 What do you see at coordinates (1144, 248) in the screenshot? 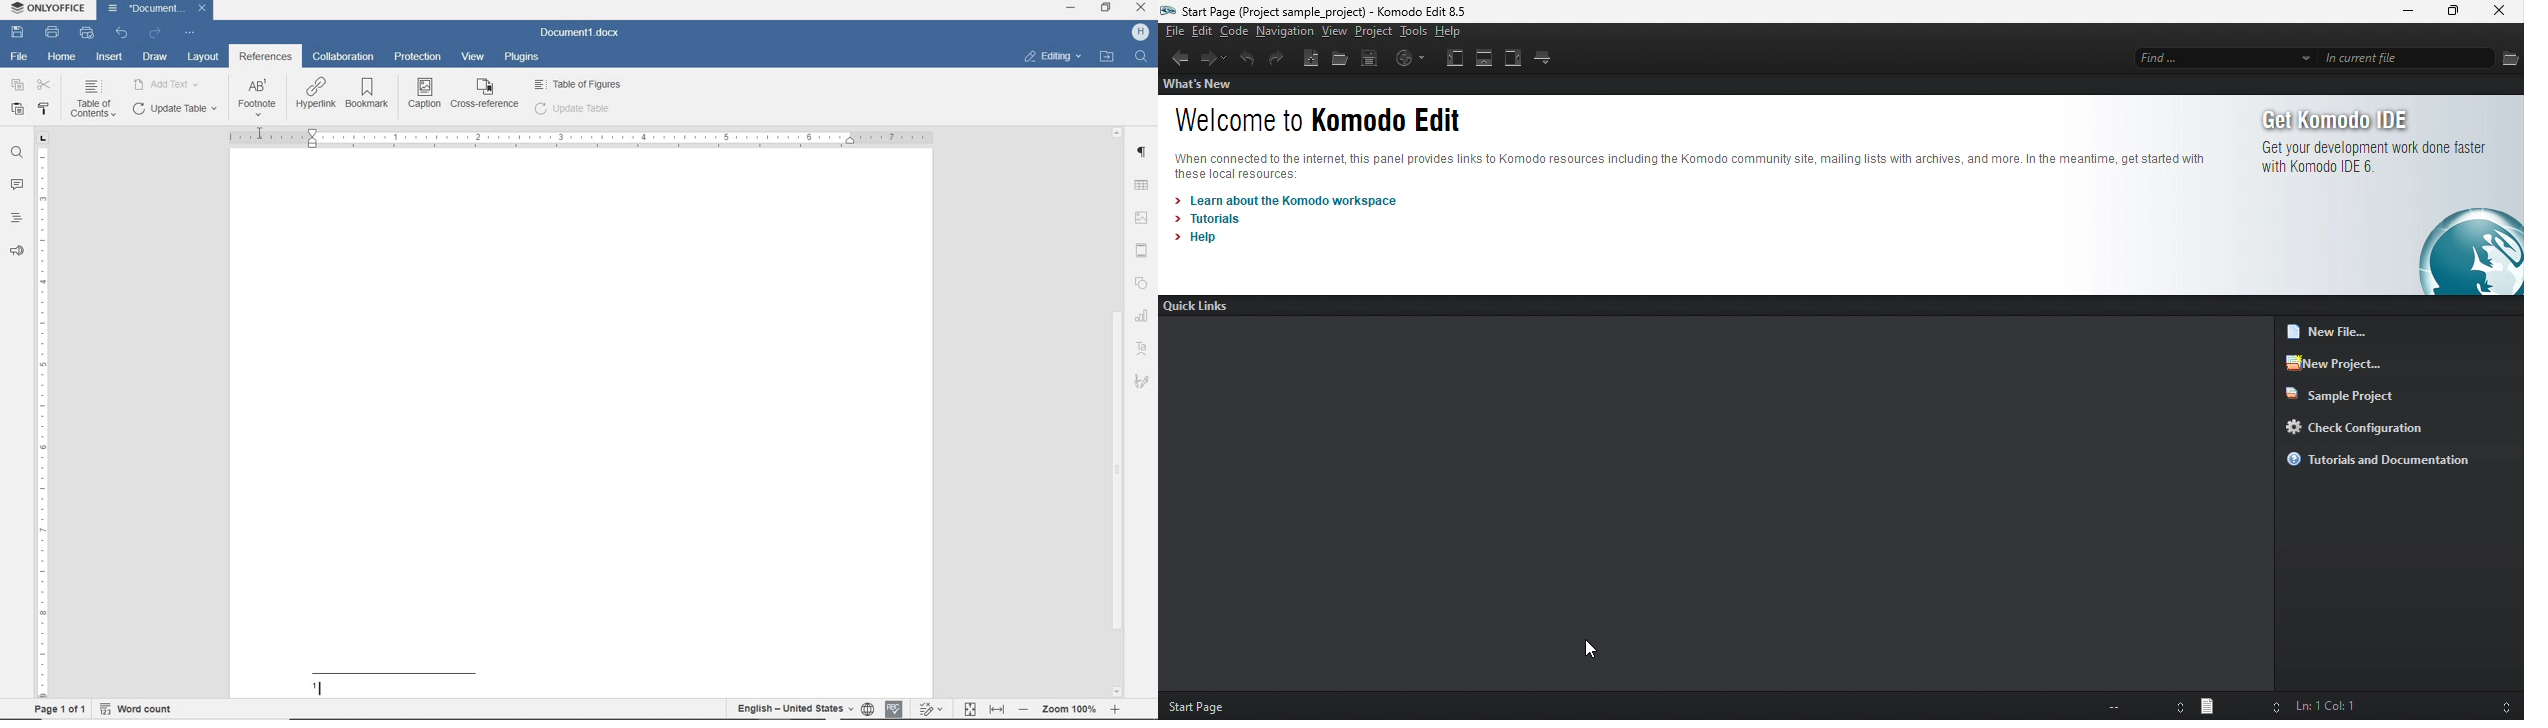
I see `HEADER & FOOTERS` at bounding box center [1144, 248].